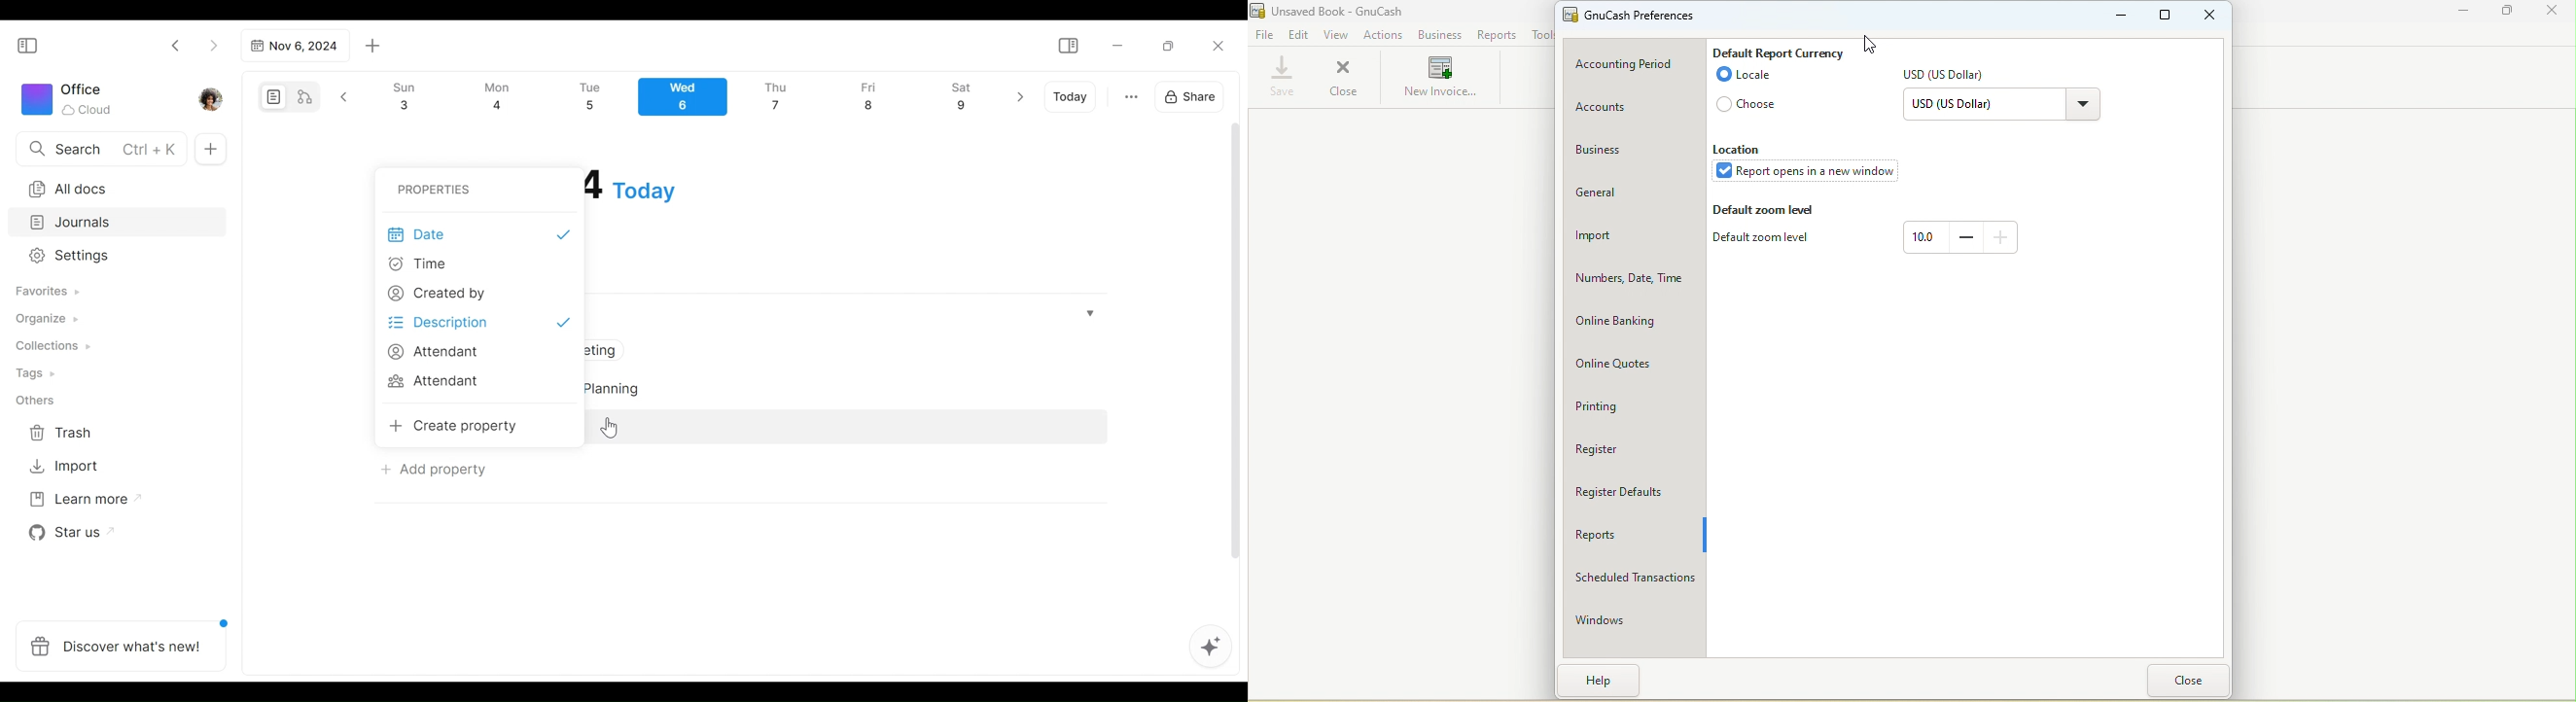 The image size is (2576, 728). I want to click on Register defaults, so click(1632, 491).